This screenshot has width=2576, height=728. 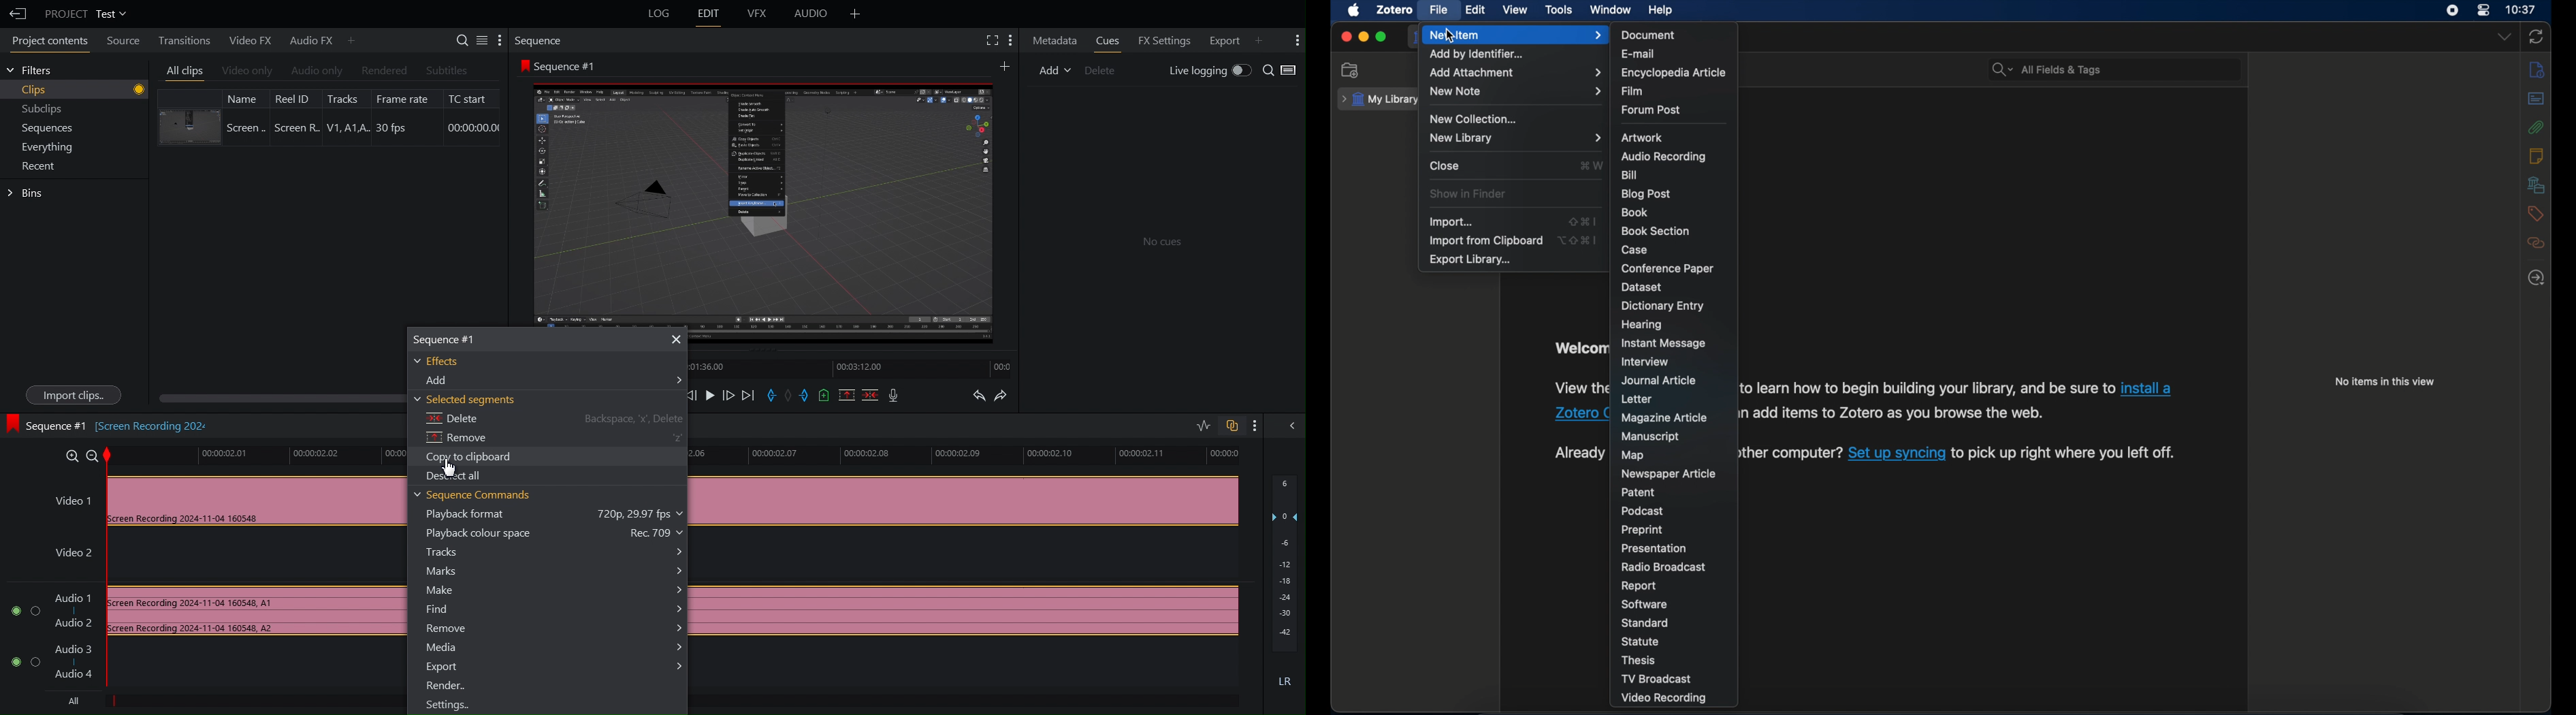 What do you see at coordinates (460, 340) in the screenshot?
I see `Sequence 1` at bounding box center [460, 340].